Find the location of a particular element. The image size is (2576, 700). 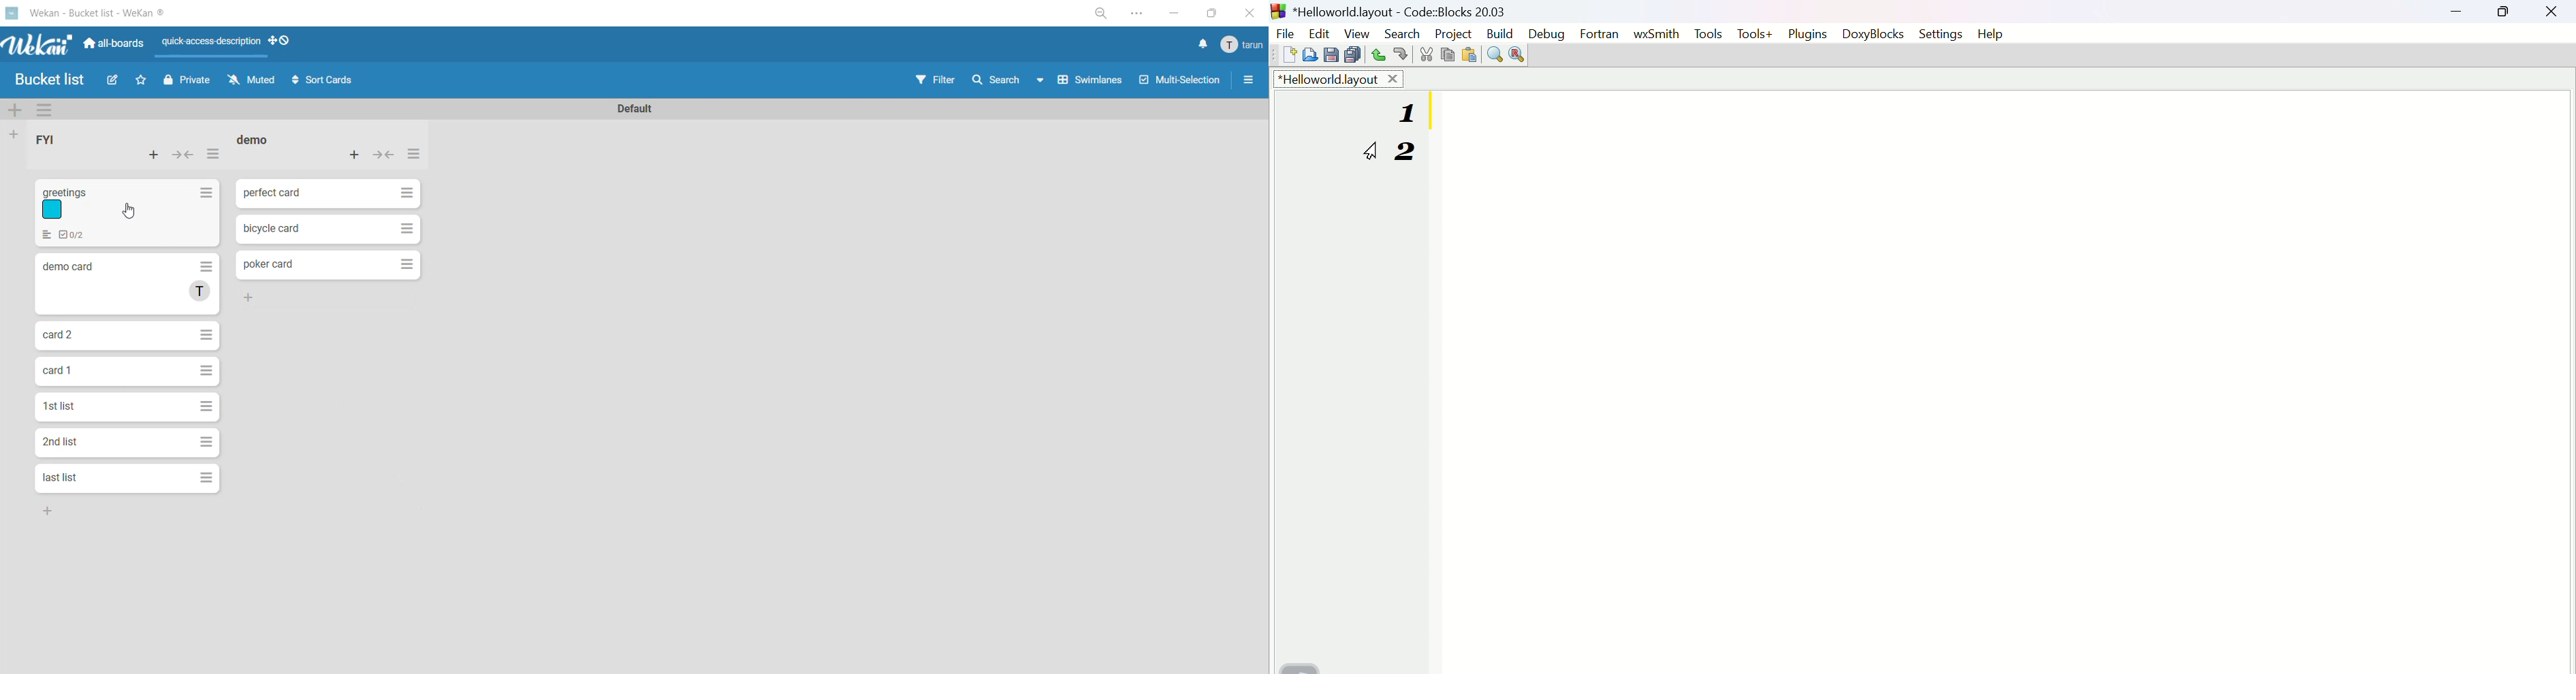

Default is located at coordinates (639, 107).